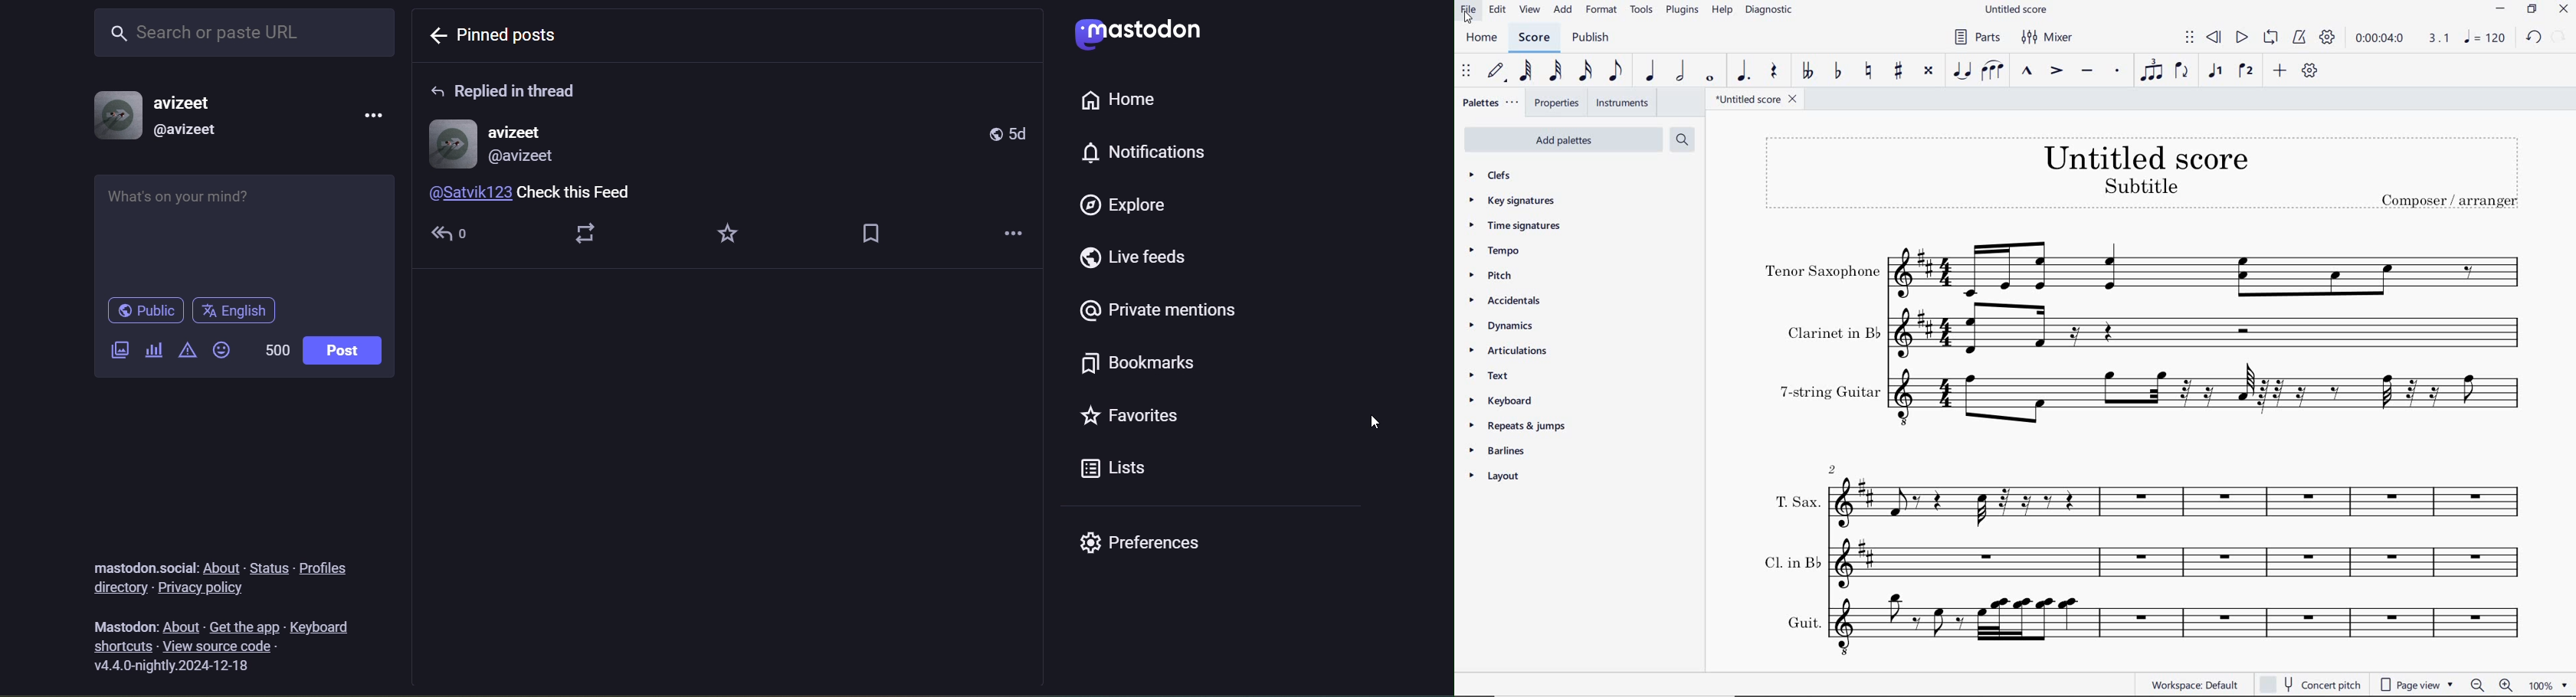 The image size is (2576, 700). Describe the element at coordinates (1504, 400) in the screenshot. I see `keyboard` at that location.